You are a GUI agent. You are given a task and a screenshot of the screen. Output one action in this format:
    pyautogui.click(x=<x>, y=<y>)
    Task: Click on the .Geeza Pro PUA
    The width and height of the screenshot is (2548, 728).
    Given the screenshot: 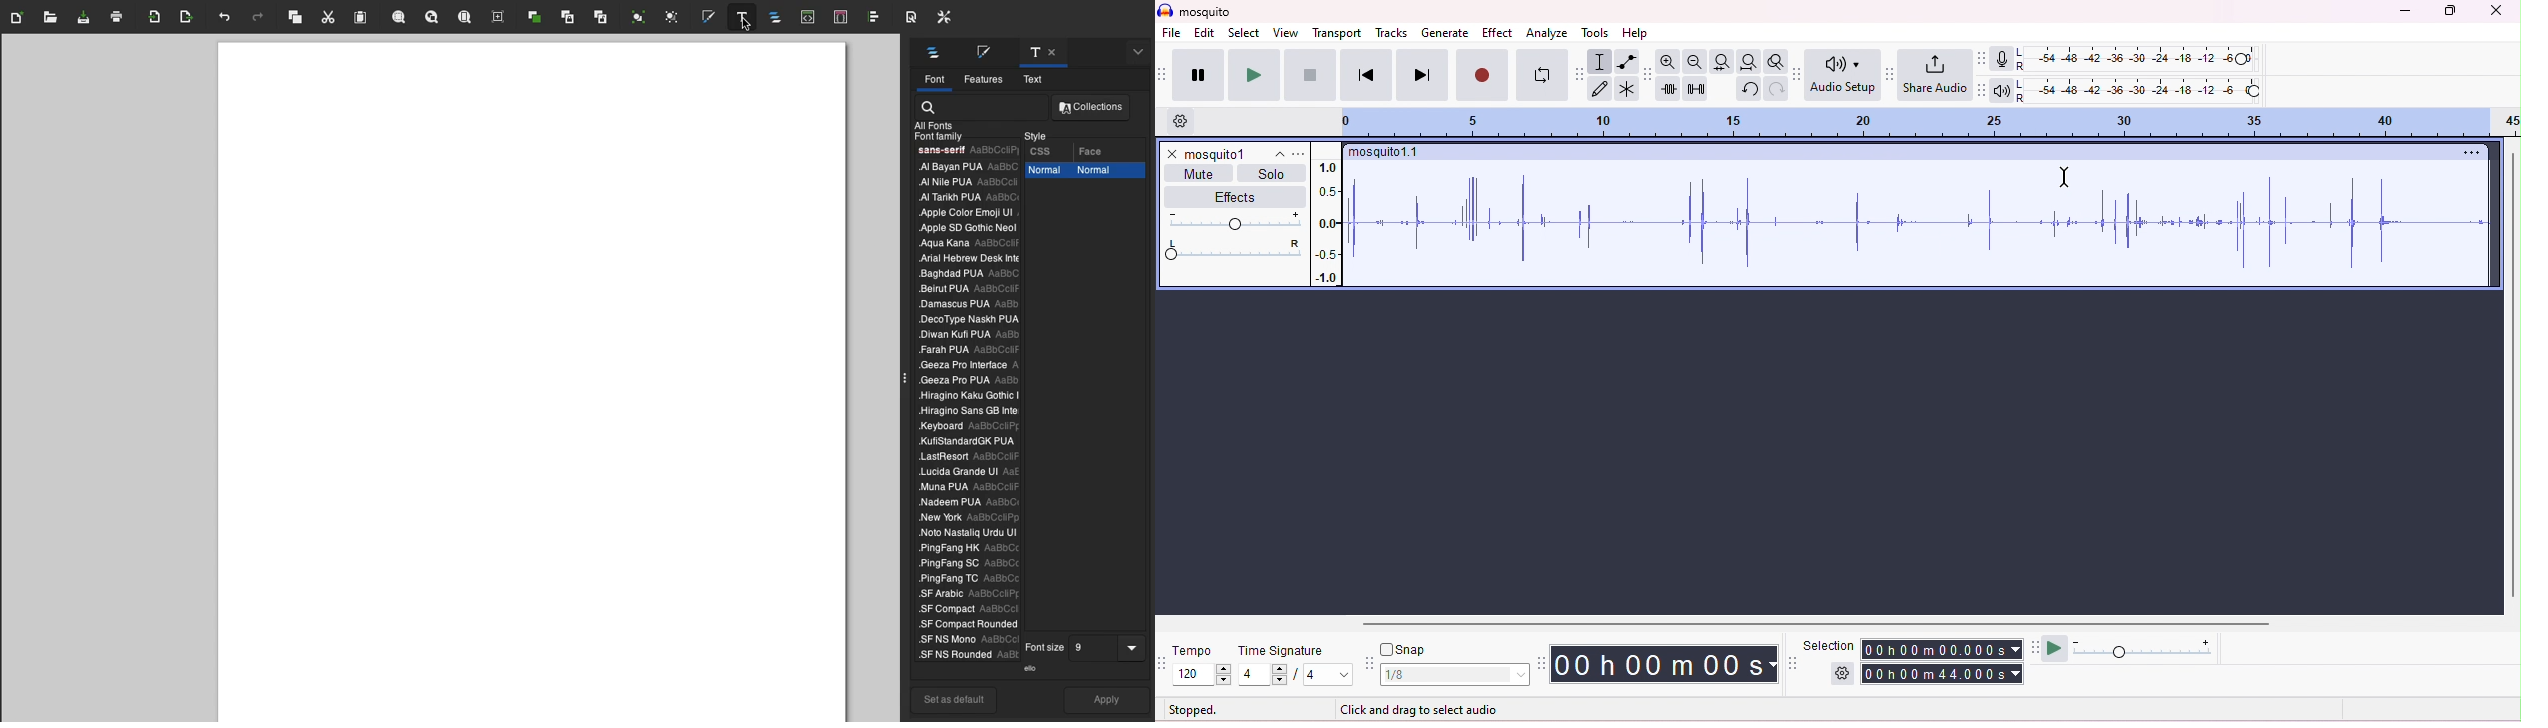 What is the action you would take?
    pyautogui.click(x=969, y=382)
    